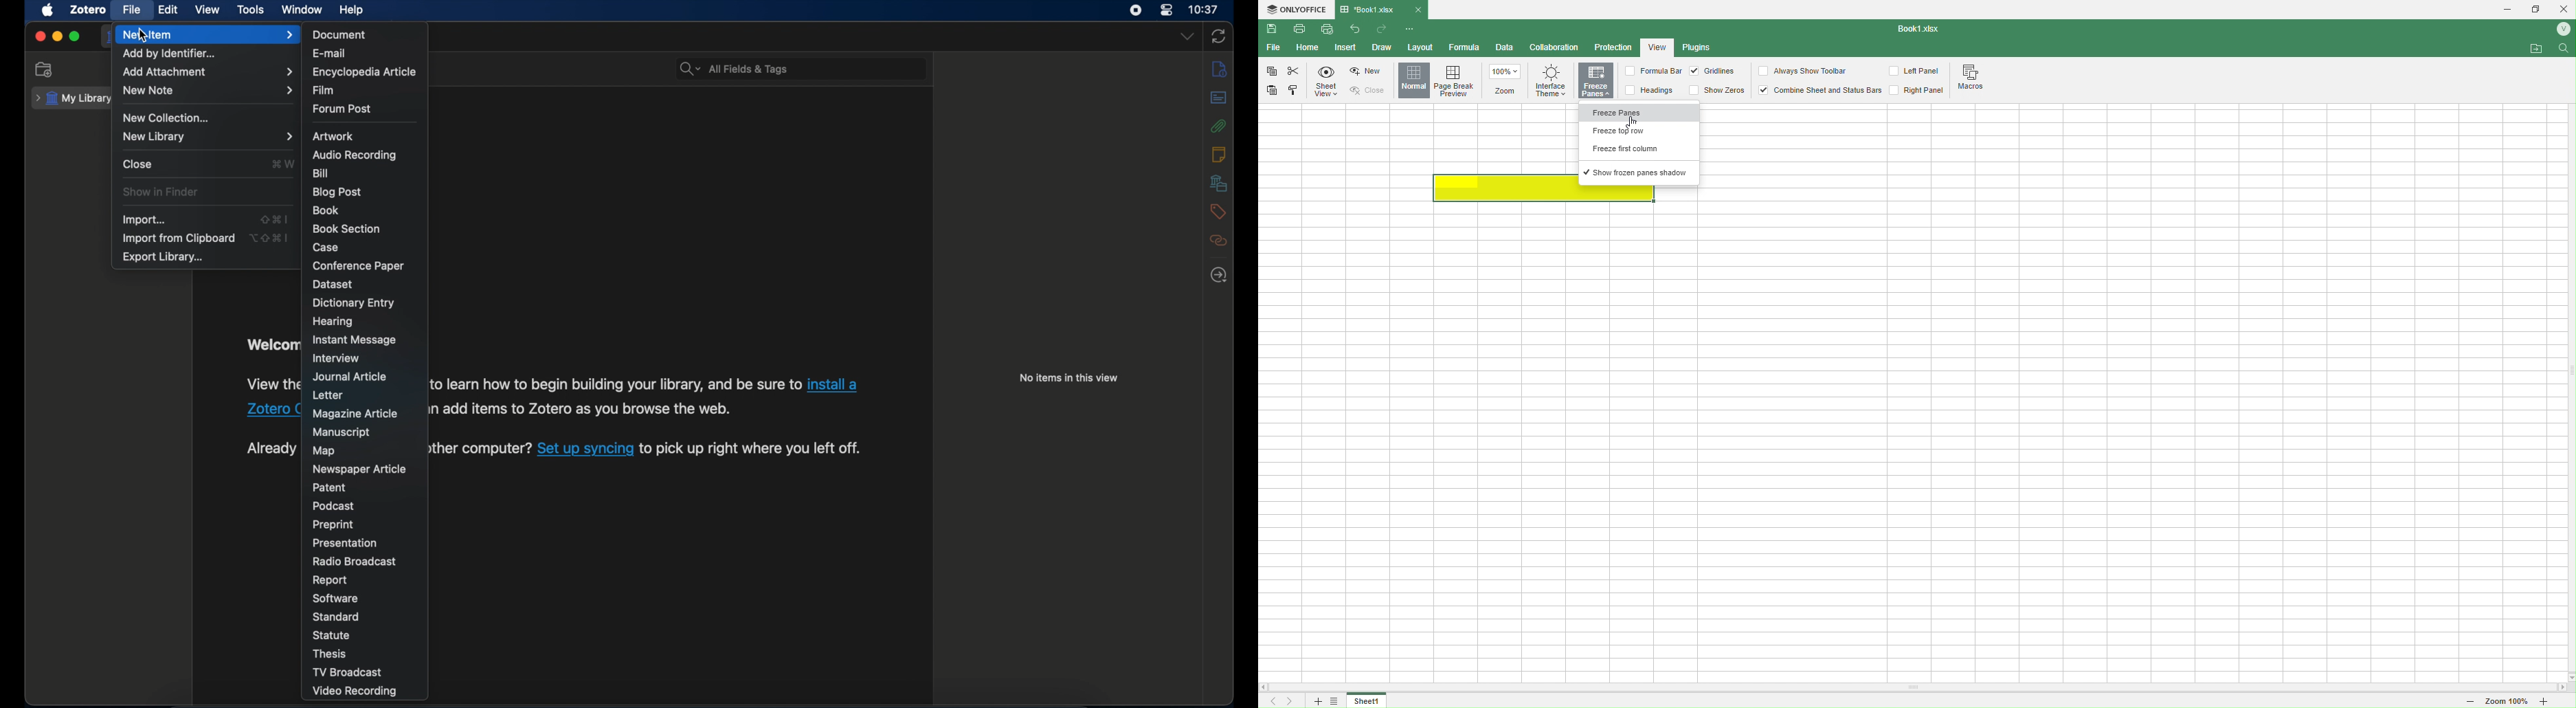 This screenshot has width=2576, height=728. What do you see at coordinates (168, 10) in the screenshot?
I see `edit` at bounding box center [168, 10].